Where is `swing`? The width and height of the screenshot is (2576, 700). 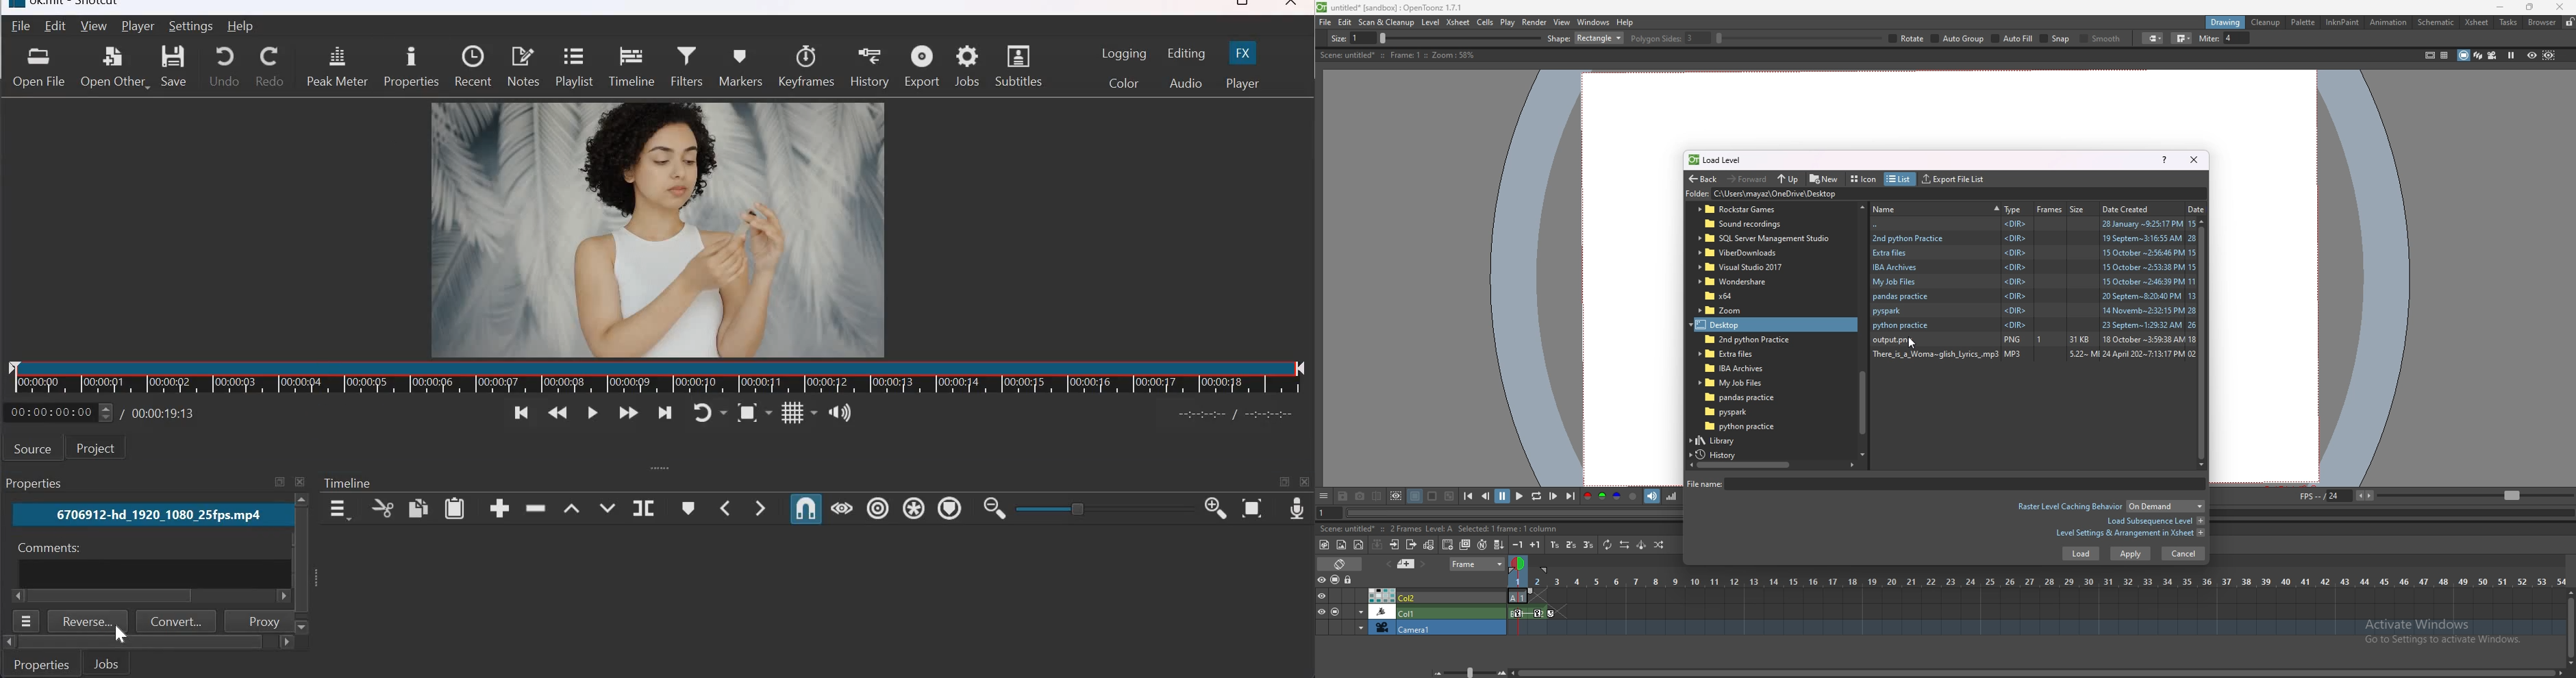
swing is located at coordinates (1642, 545).